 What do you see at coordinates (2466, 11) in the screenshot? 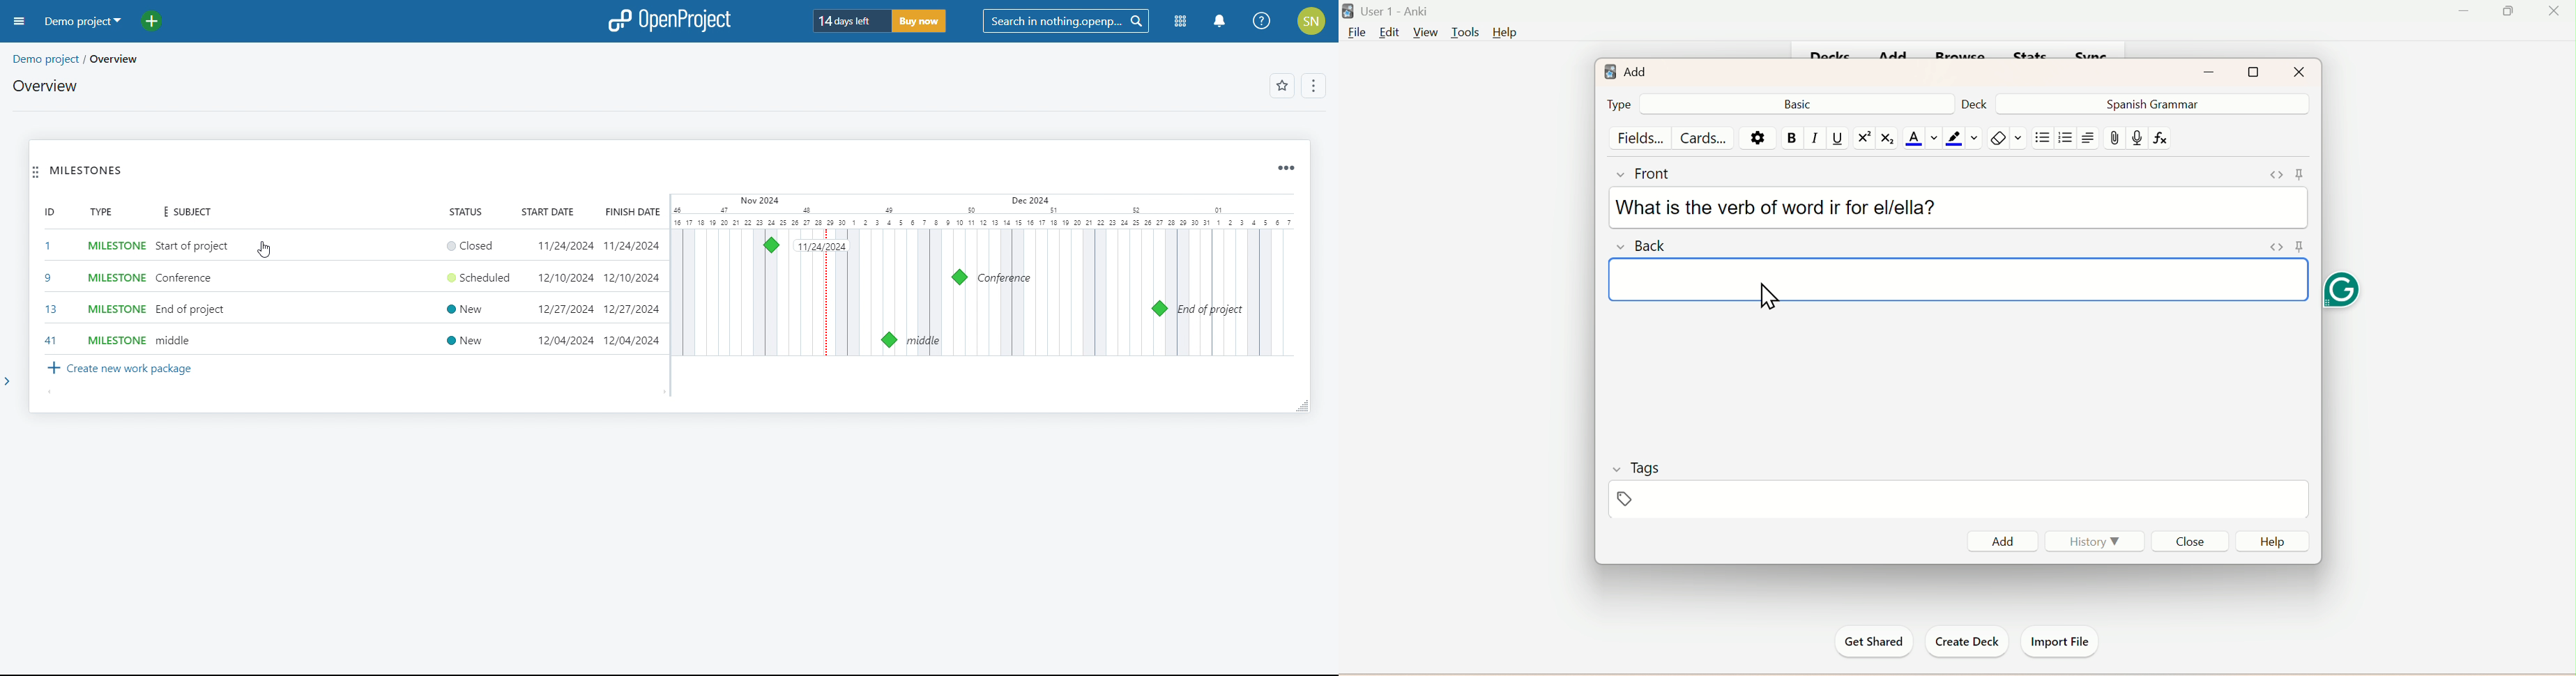
I see `Minimize` at bounding box center [2466, 11].